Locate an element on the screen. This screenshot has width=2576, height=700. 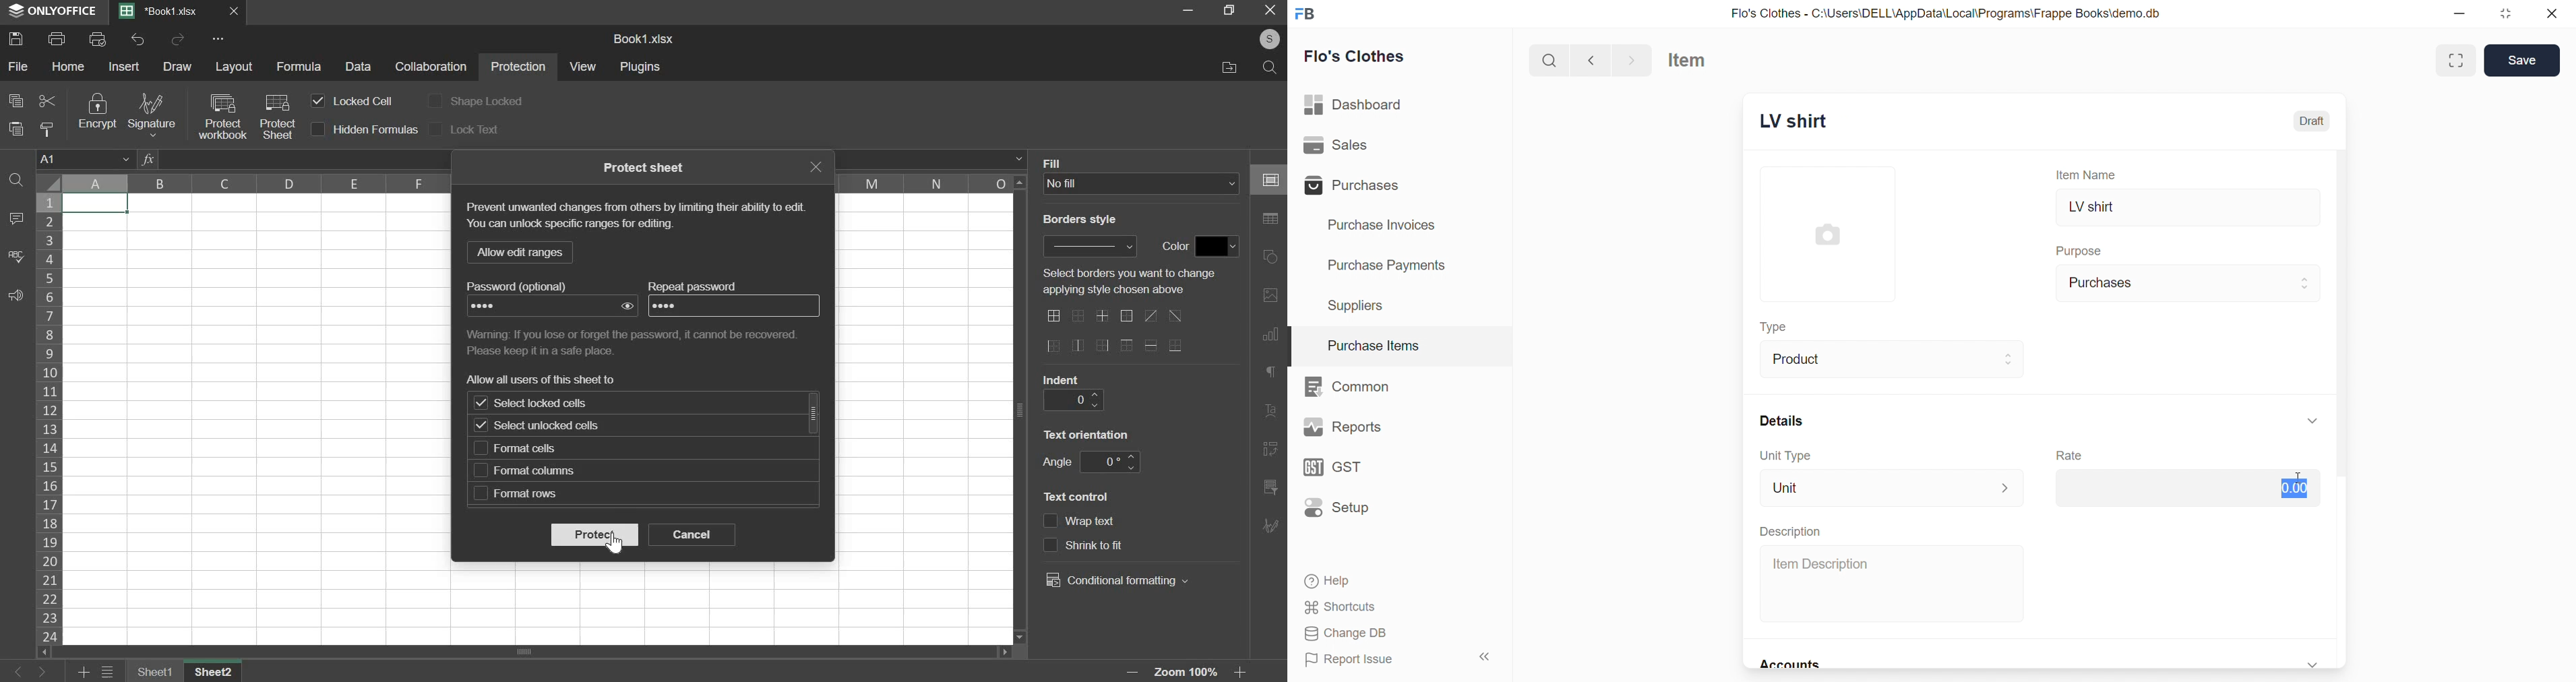
scroll bar is located at coordinates (2347, 409).